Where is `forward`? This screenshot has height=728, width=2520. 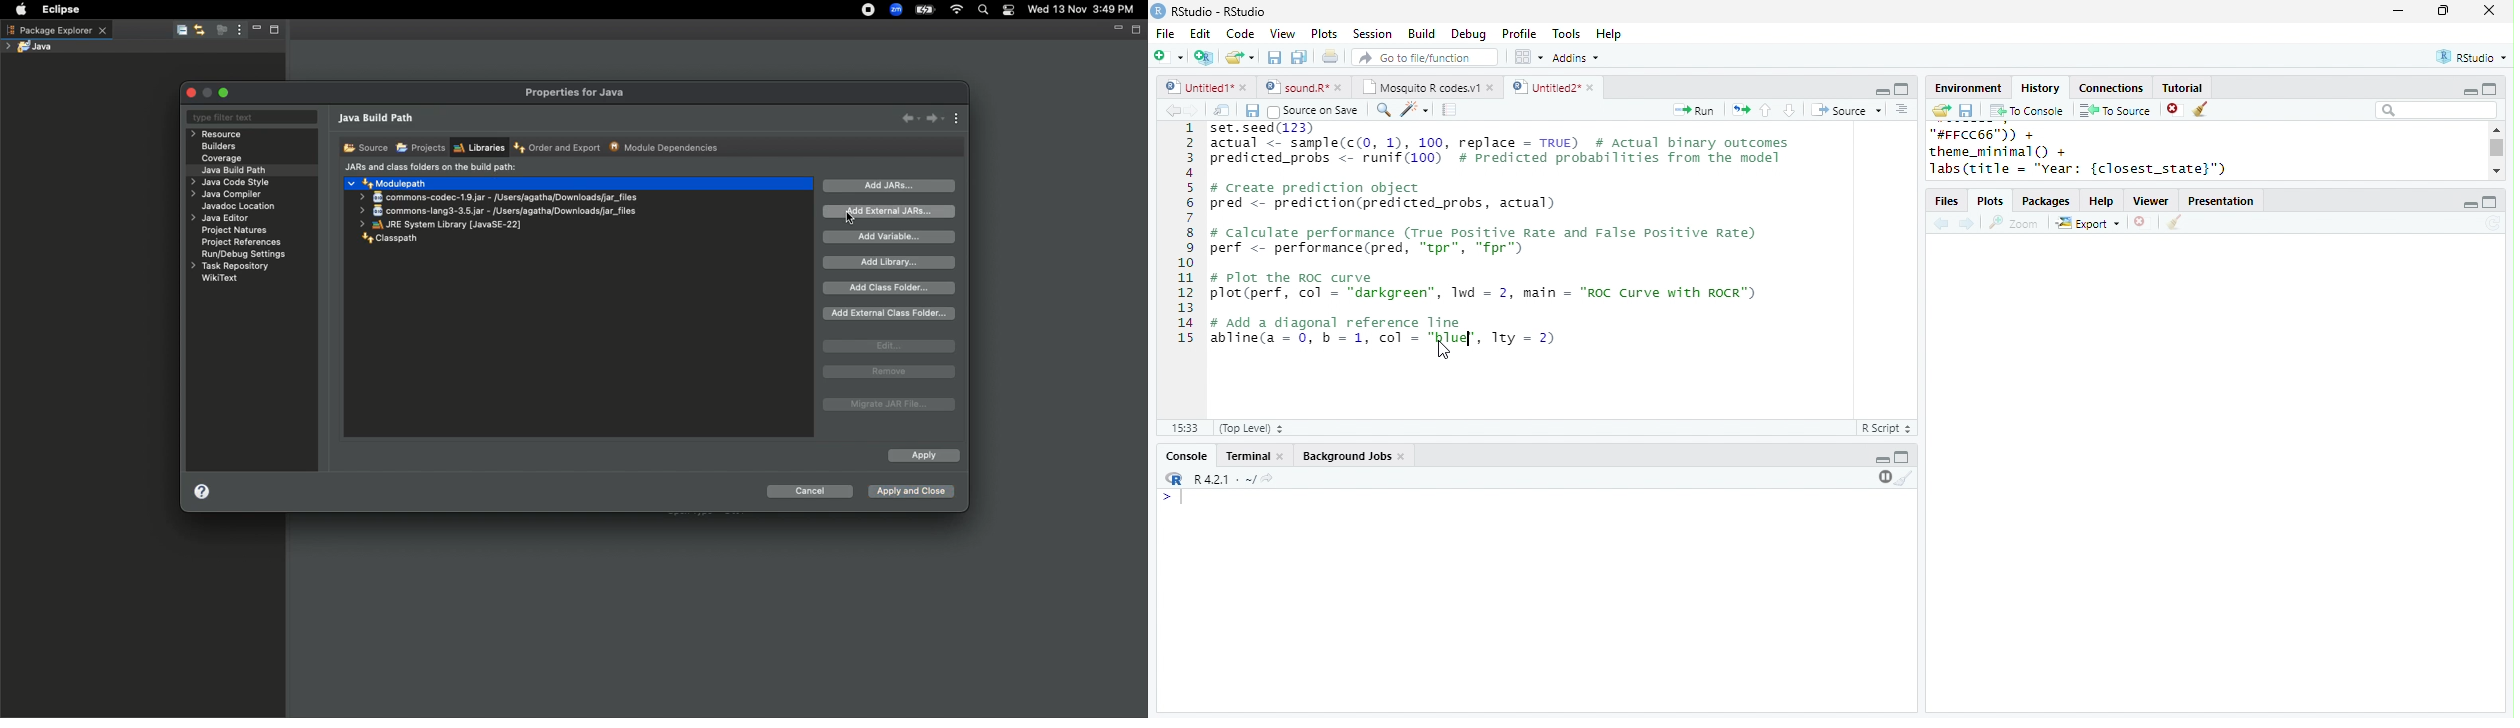
forward is located at coordinates (1968, 225).